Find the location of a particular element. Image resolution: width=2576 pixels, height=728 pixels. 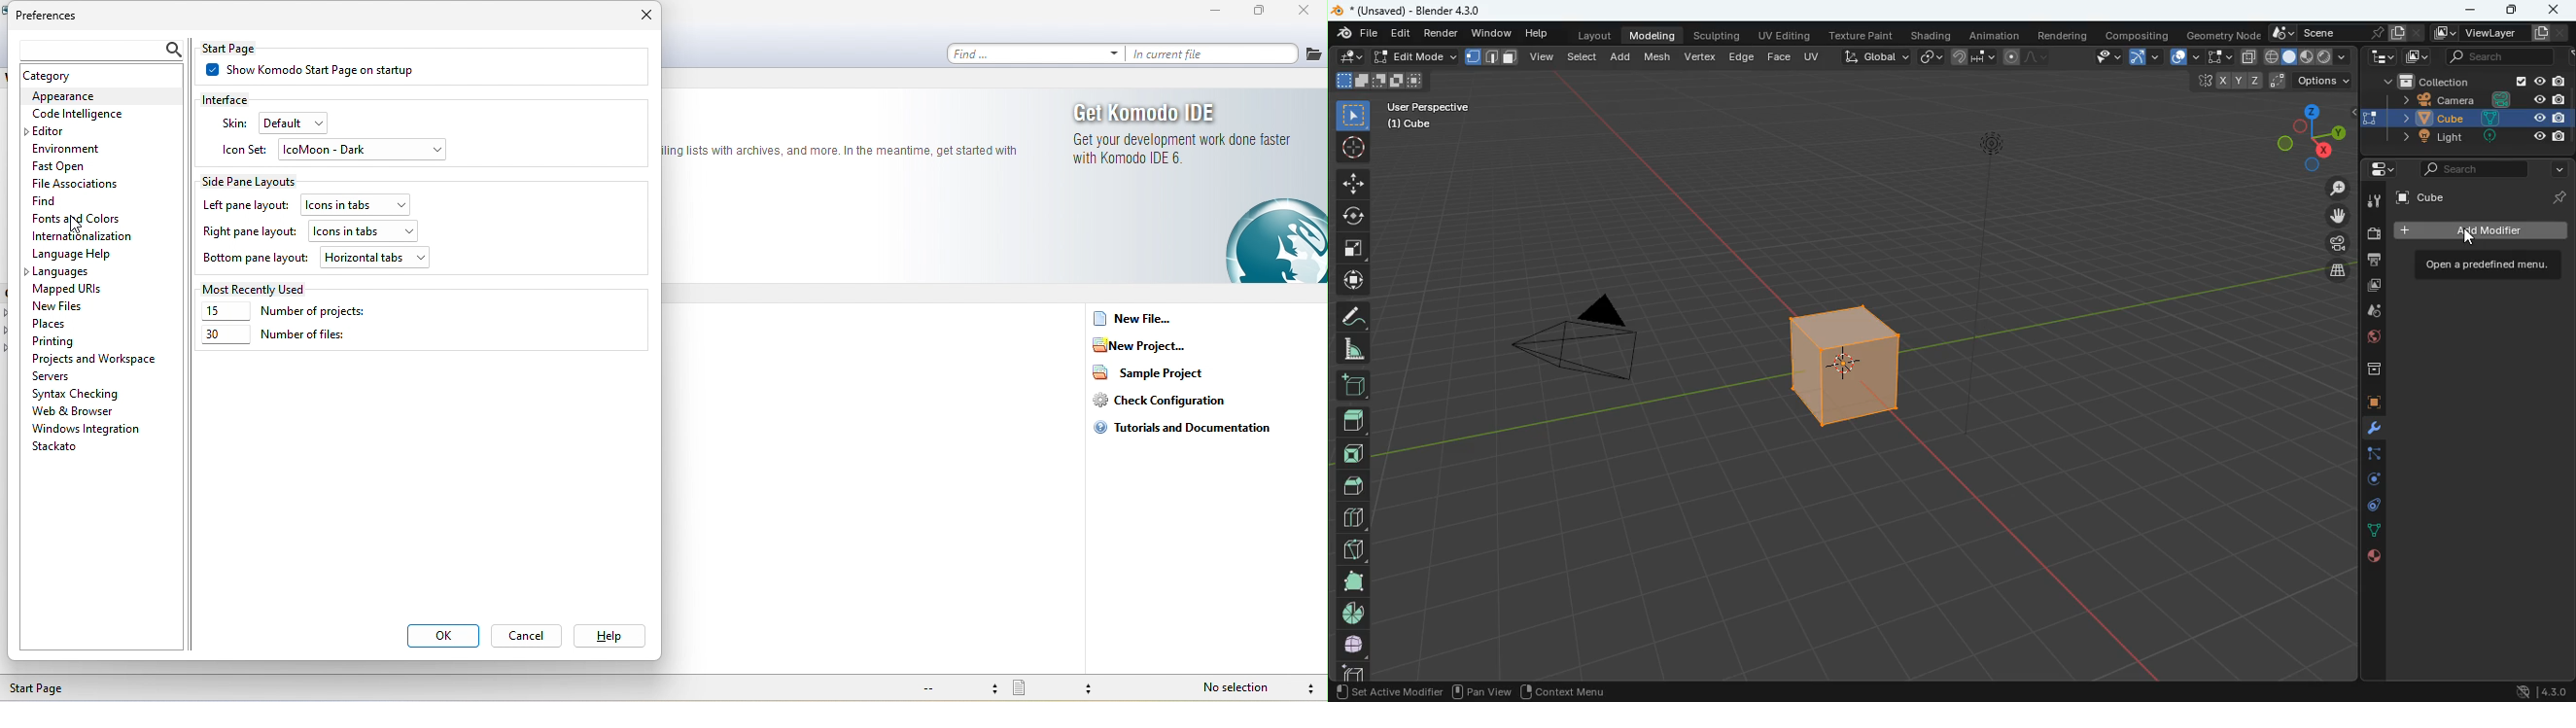

new project is located at coordinates (1148, 343).